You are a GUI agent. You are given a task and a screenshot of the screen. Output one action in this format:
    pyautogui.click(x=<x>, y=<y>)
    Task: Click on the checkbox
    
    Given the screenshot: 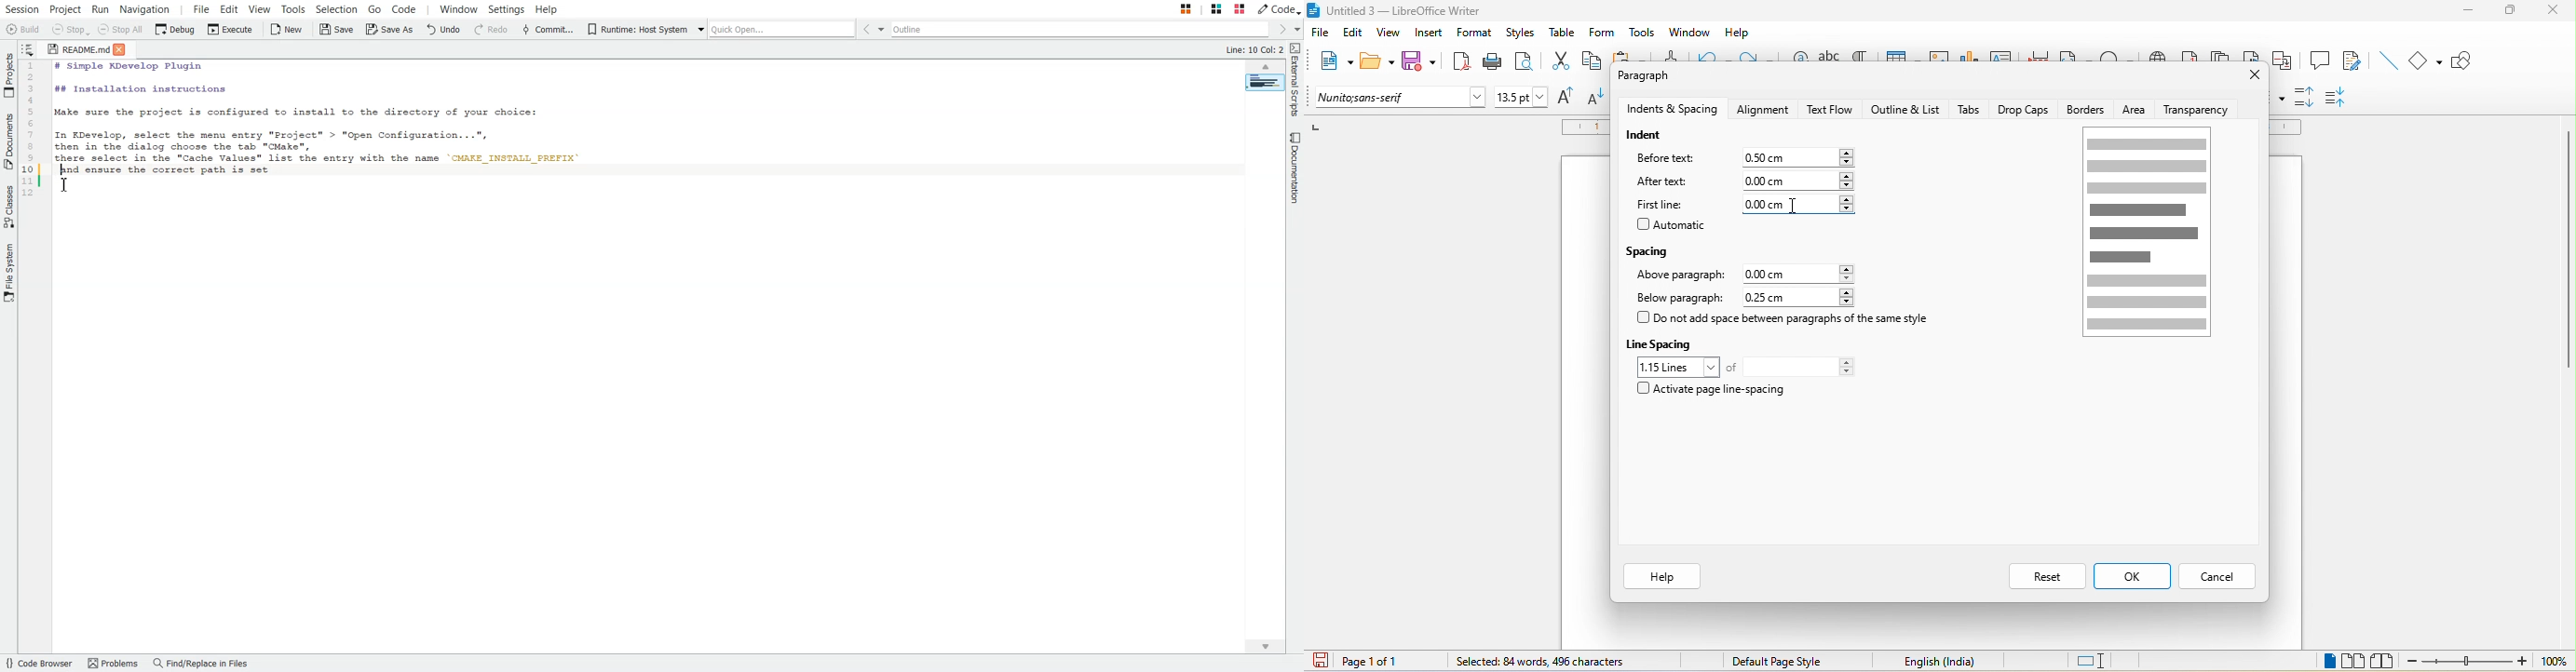 What is the action you would take?
    pyautogui.click(x=1642, y=317)
    